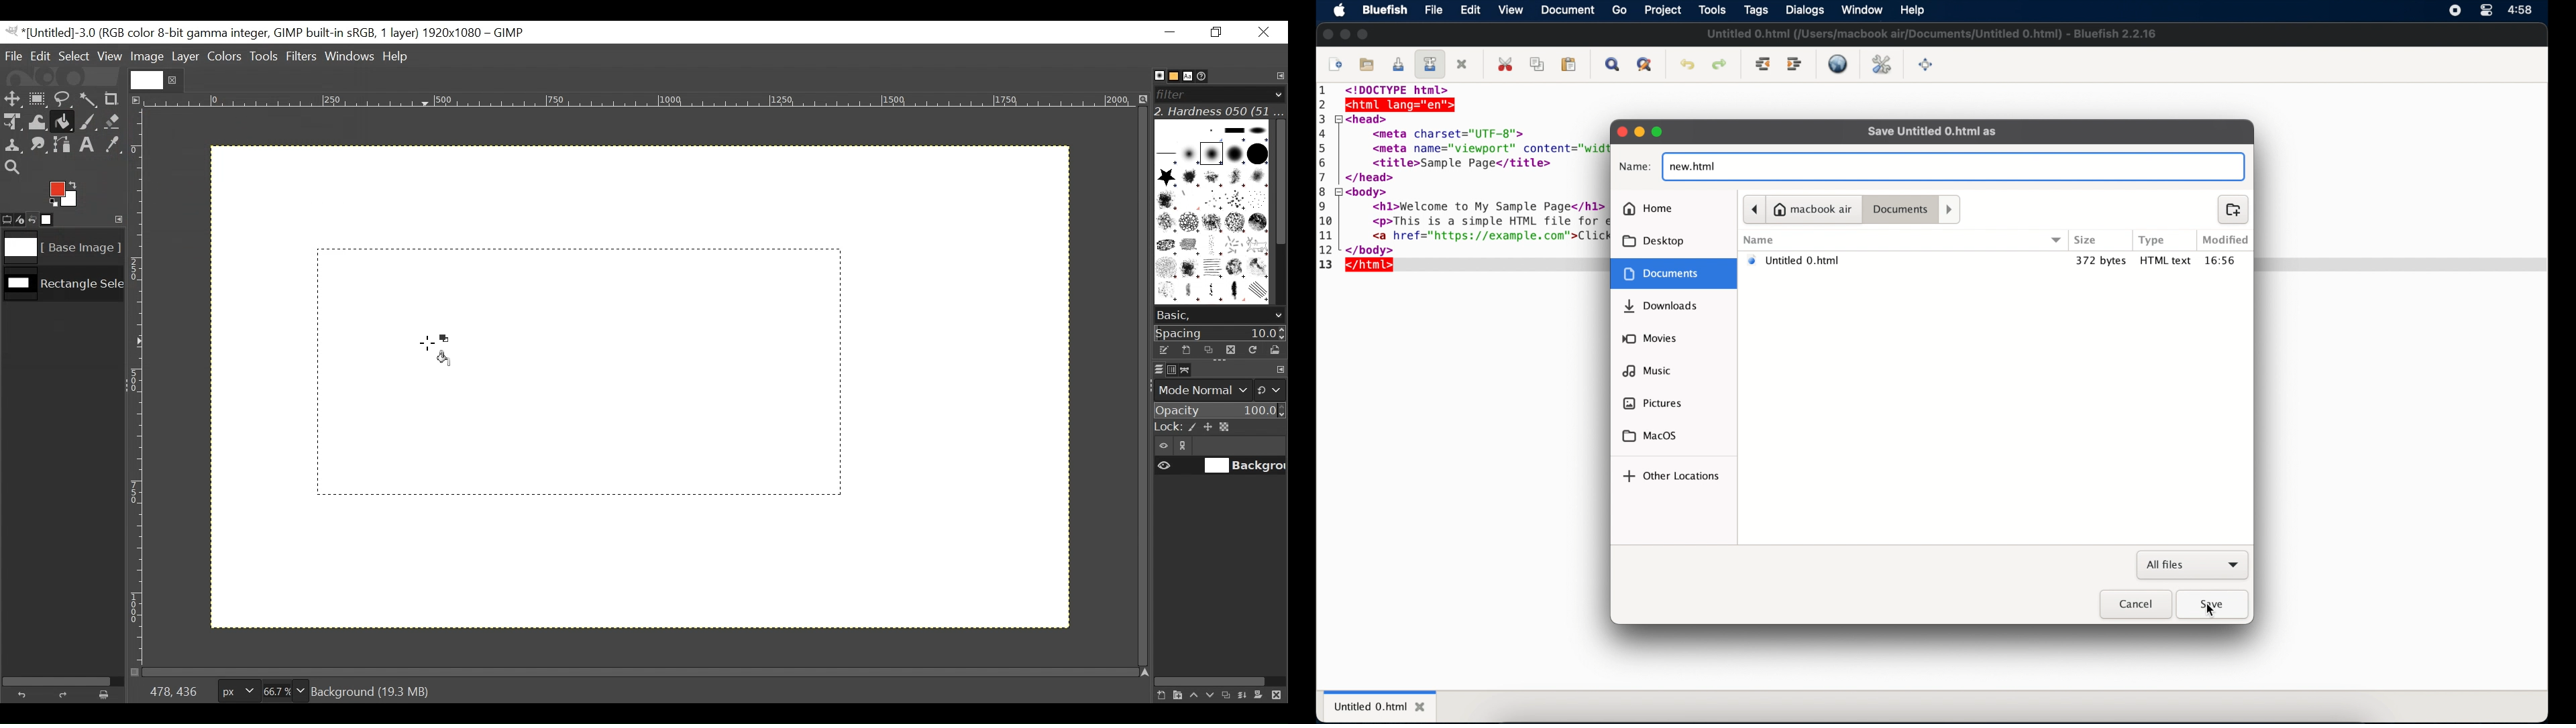  What do you see at coordinates (1185, 350) in the screenshot?
I see `Create a new brush ` at bounding box center [1185, 350].